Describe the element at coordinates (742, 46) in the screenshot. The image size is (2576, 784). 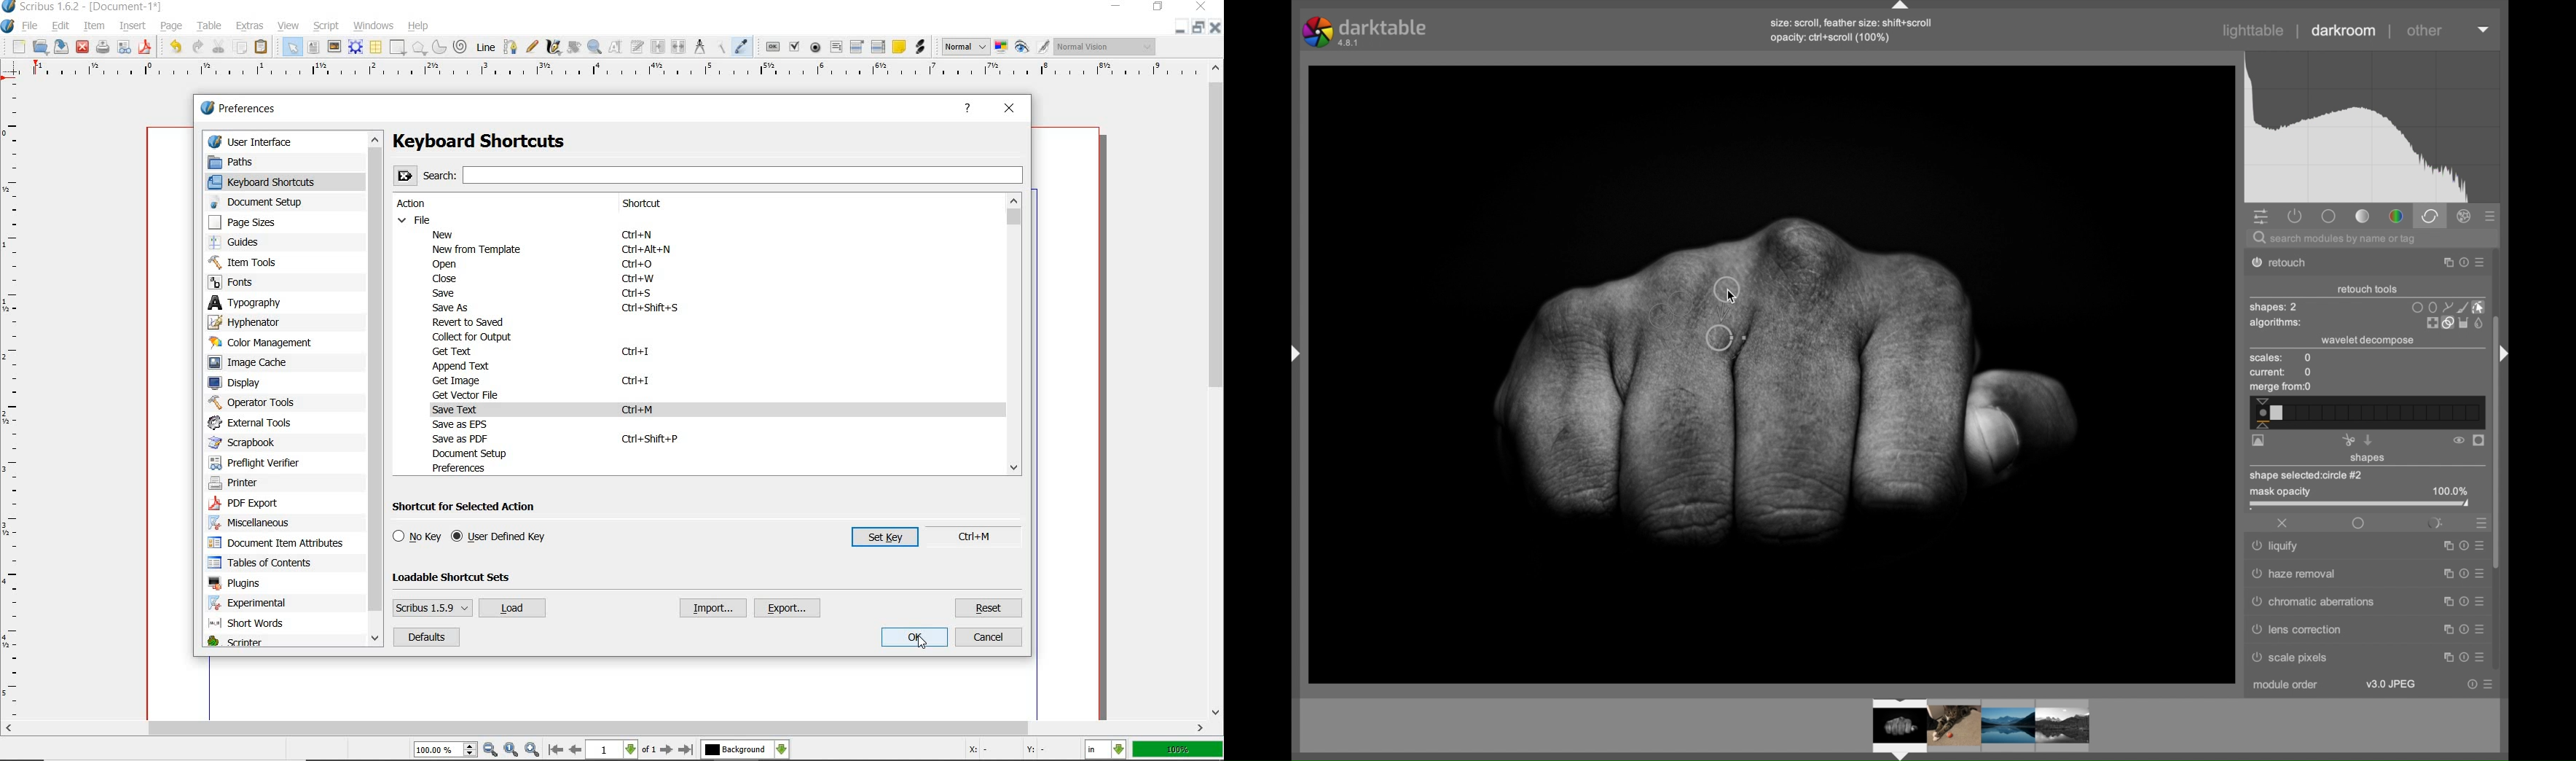
I see `eye dropper` at that location.